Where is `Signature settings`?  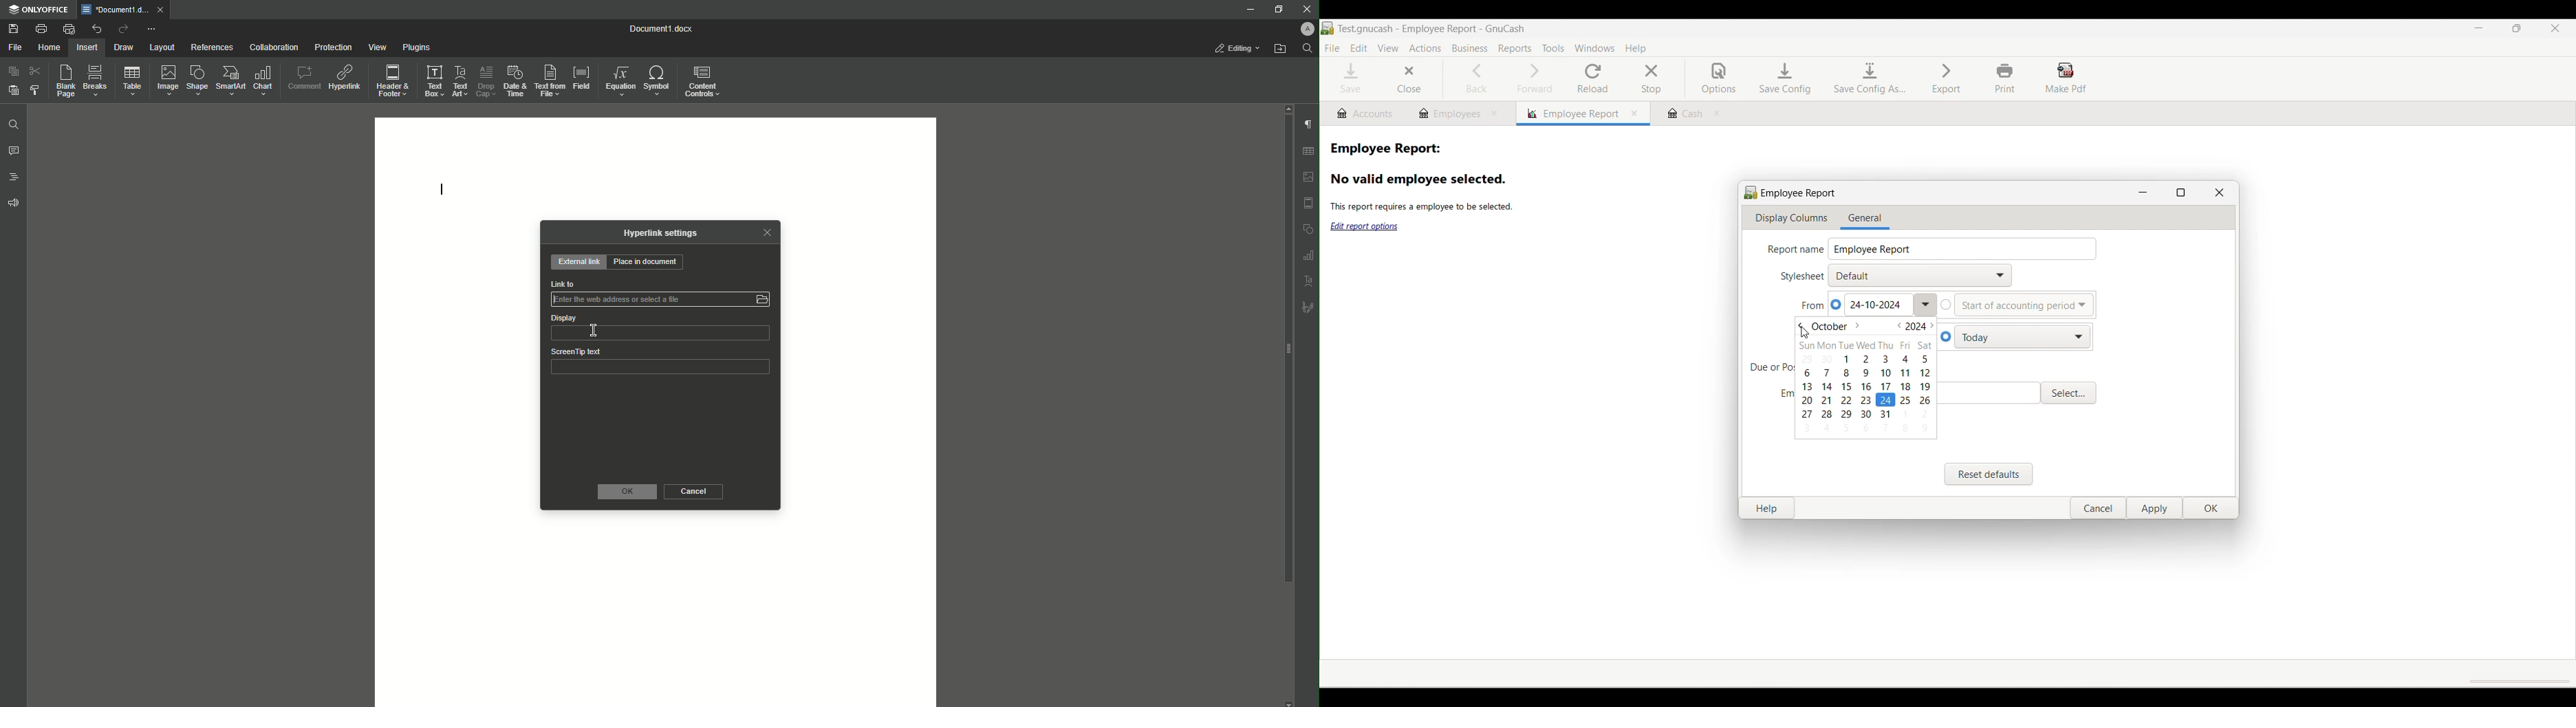
Signature settings is located at coordinates (1310, 307).